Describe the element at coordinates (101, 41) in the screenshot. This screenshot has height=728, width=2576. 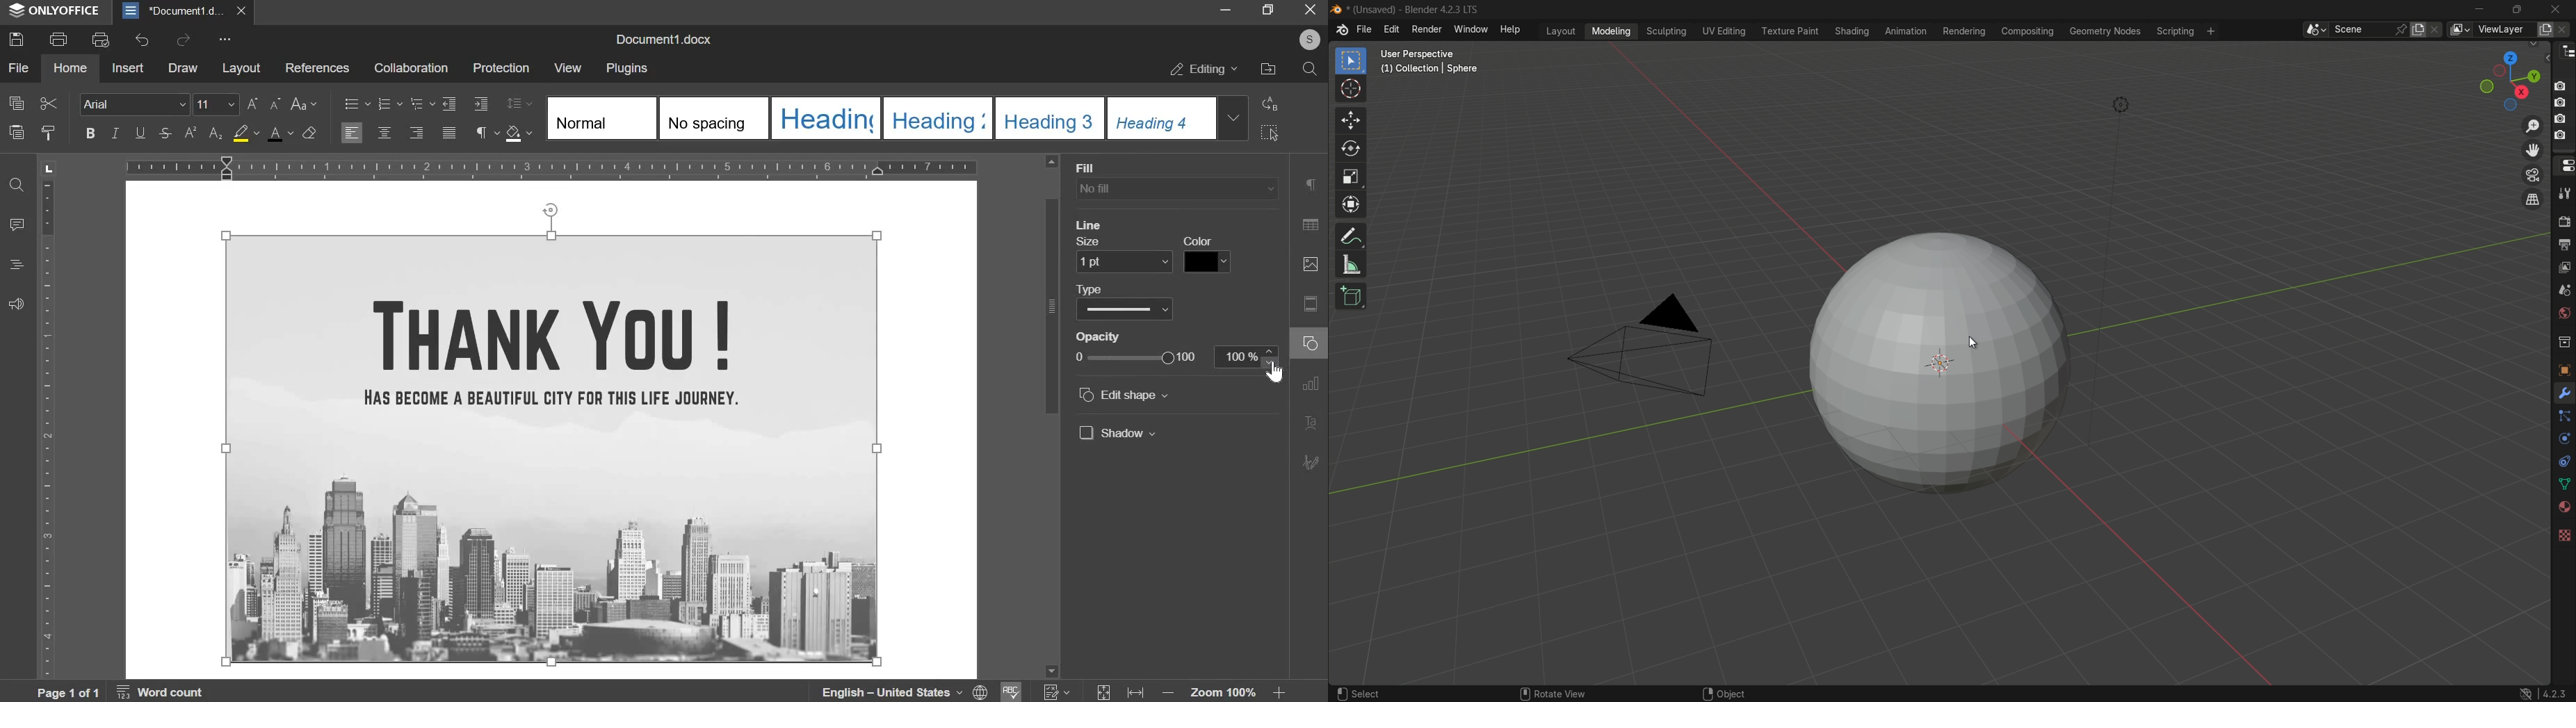
I see `print preview` at that location.